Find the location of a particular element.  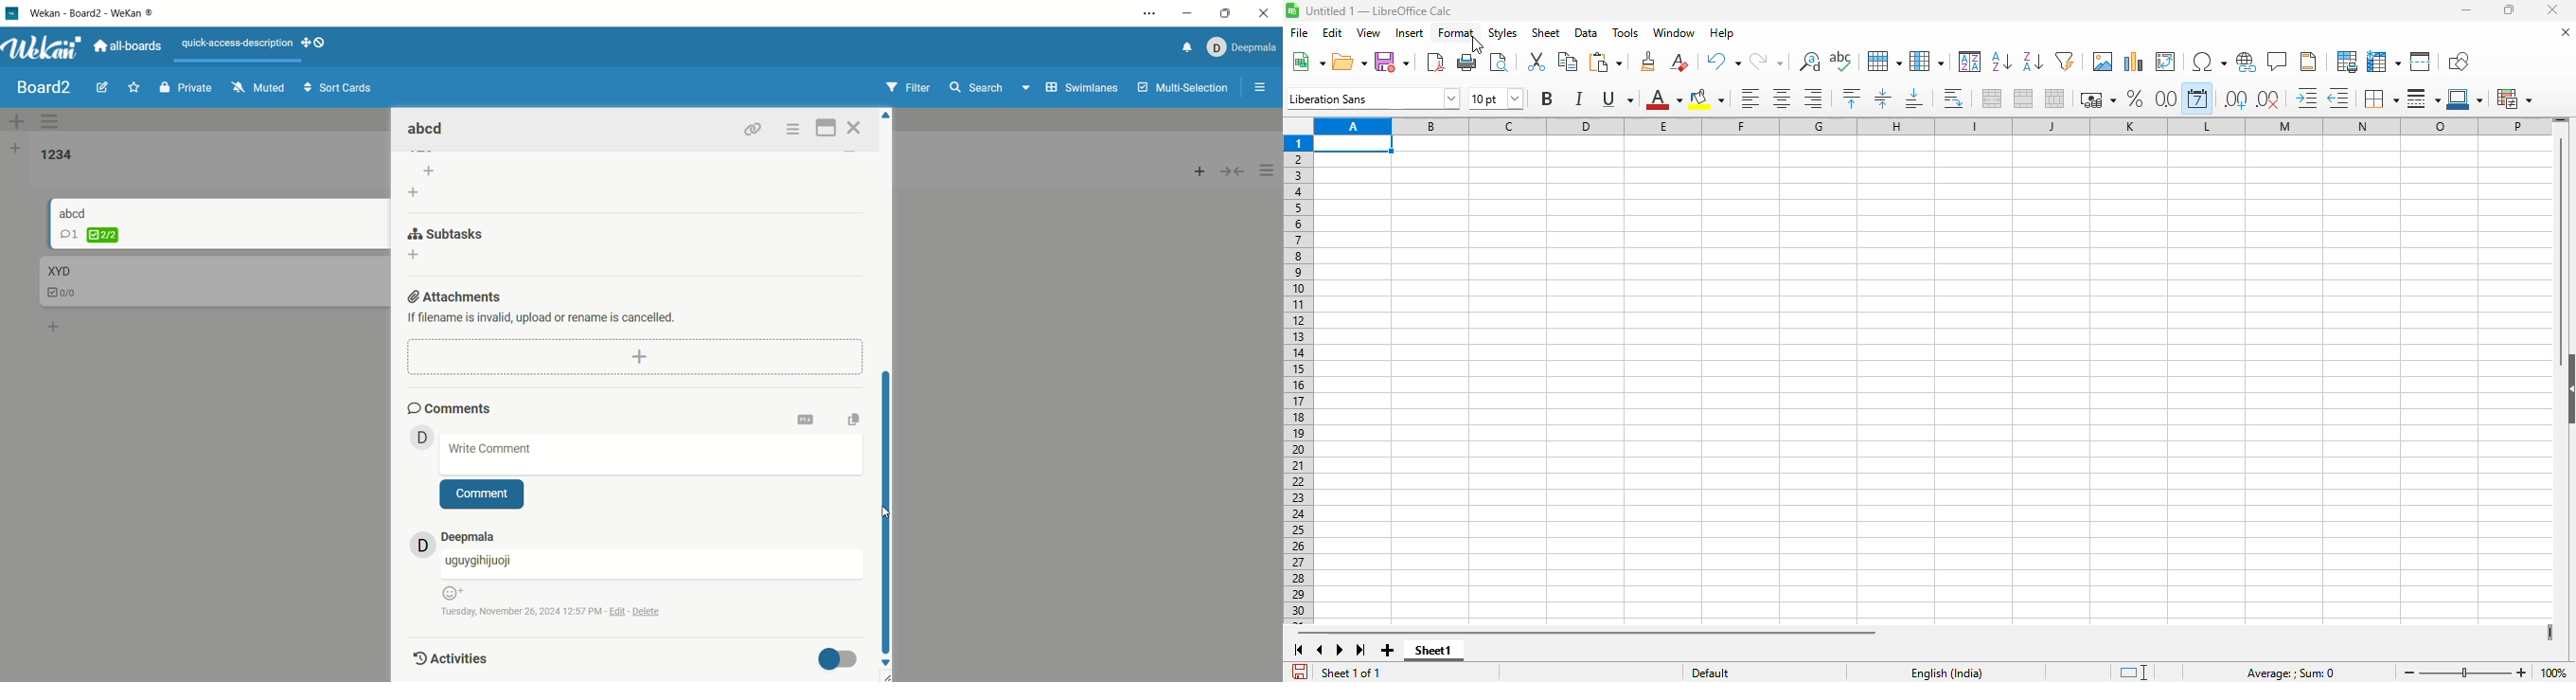

text is located at coordinates (239, 44).